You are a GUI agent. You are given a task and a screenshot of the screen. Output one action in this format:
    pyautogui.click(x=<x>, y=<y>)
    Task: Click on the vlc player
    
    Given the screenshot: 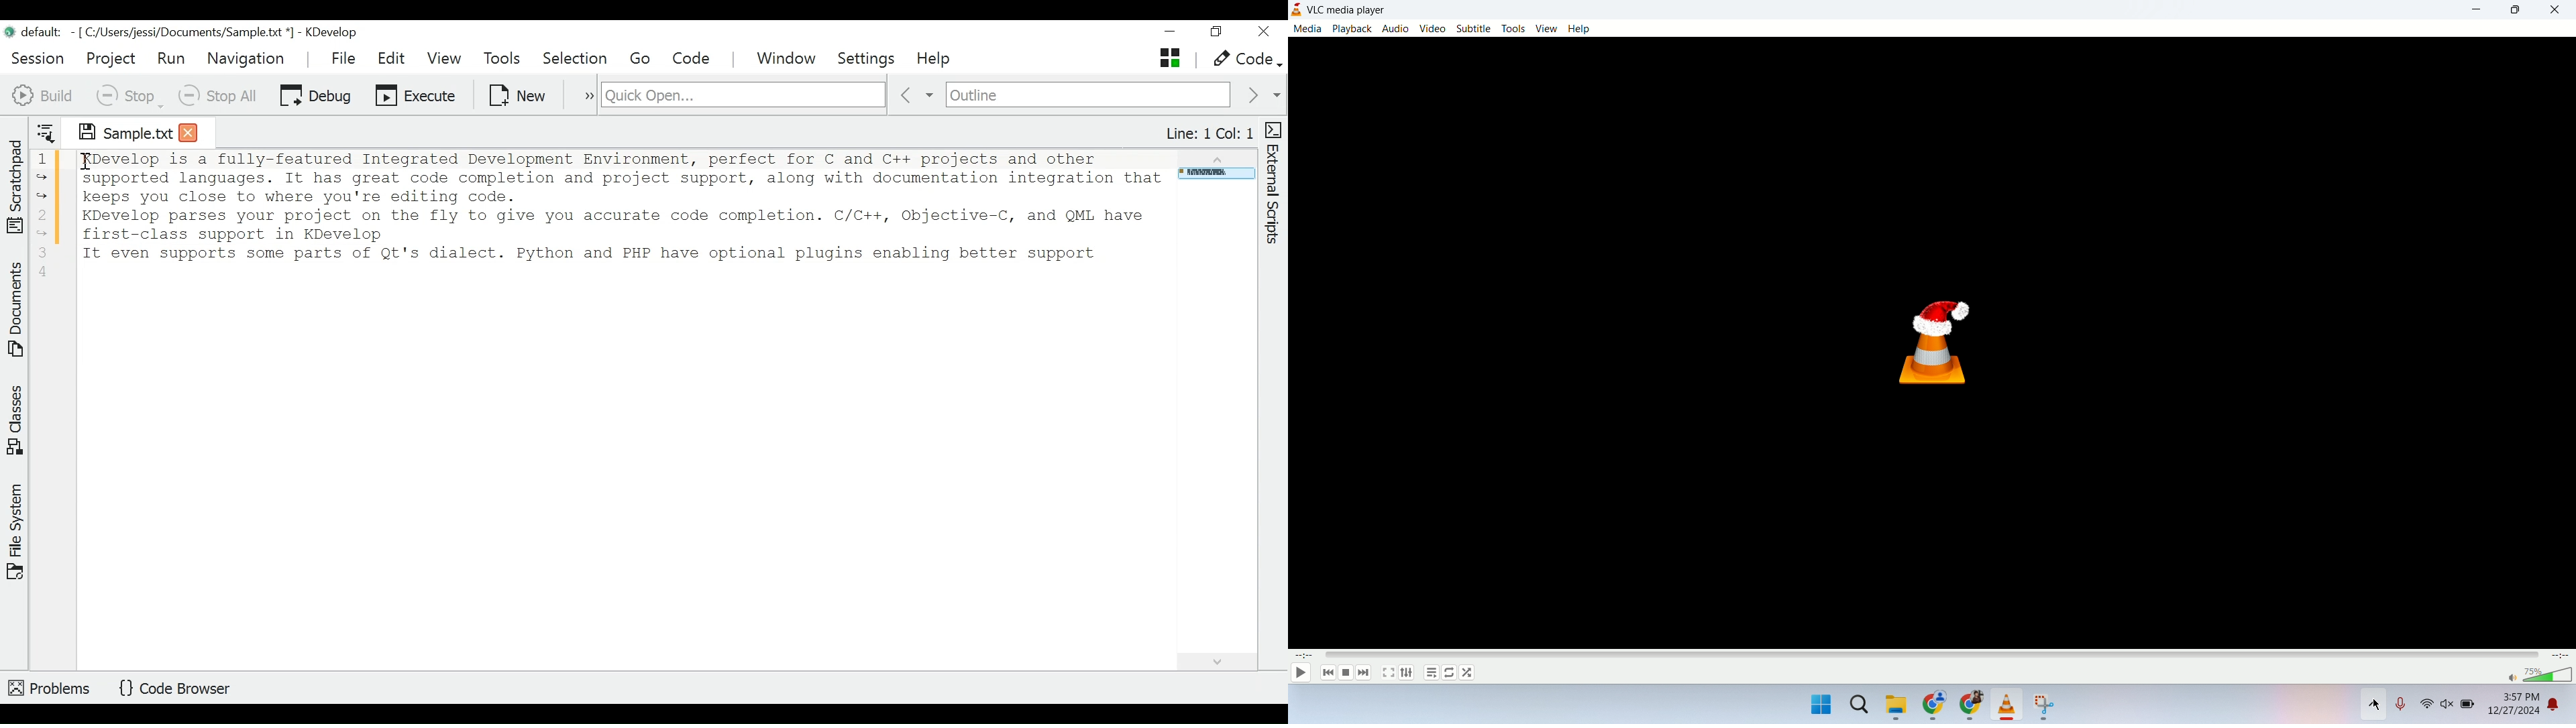 What is the action you would take?
    pyautogui.click(x=2008, y=707)
    